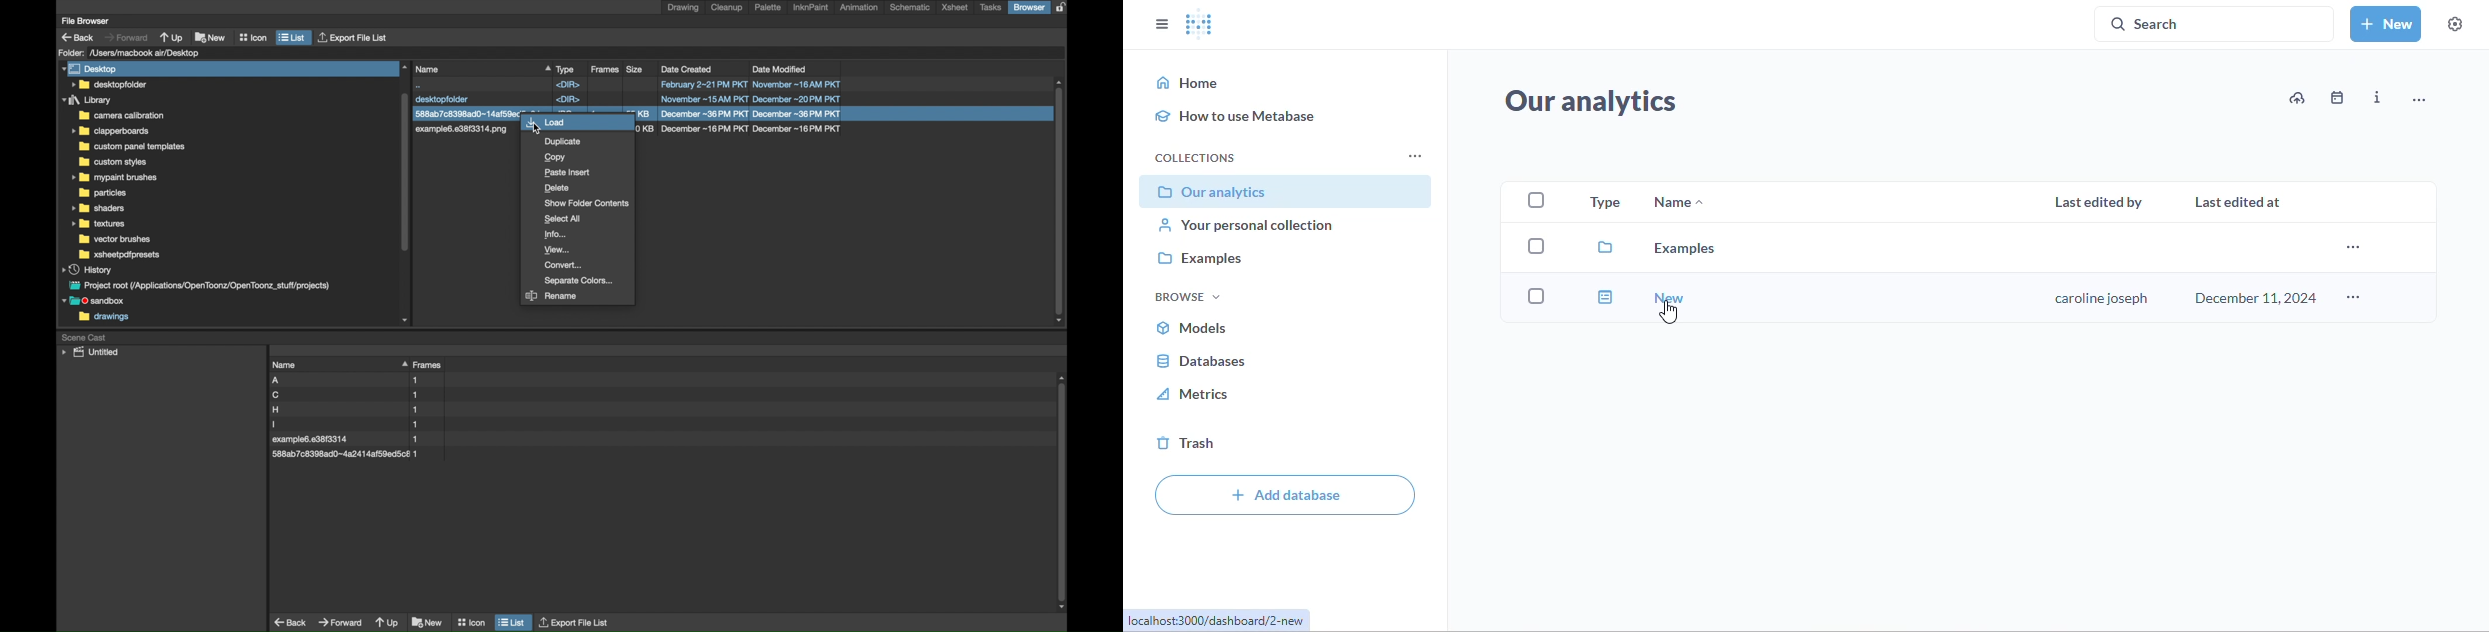 This screenshot has width=2492, height=644. What do you see at coordinates (2214, 23) in the screenshot?
I see `search` at bounding box center [2214, 23].